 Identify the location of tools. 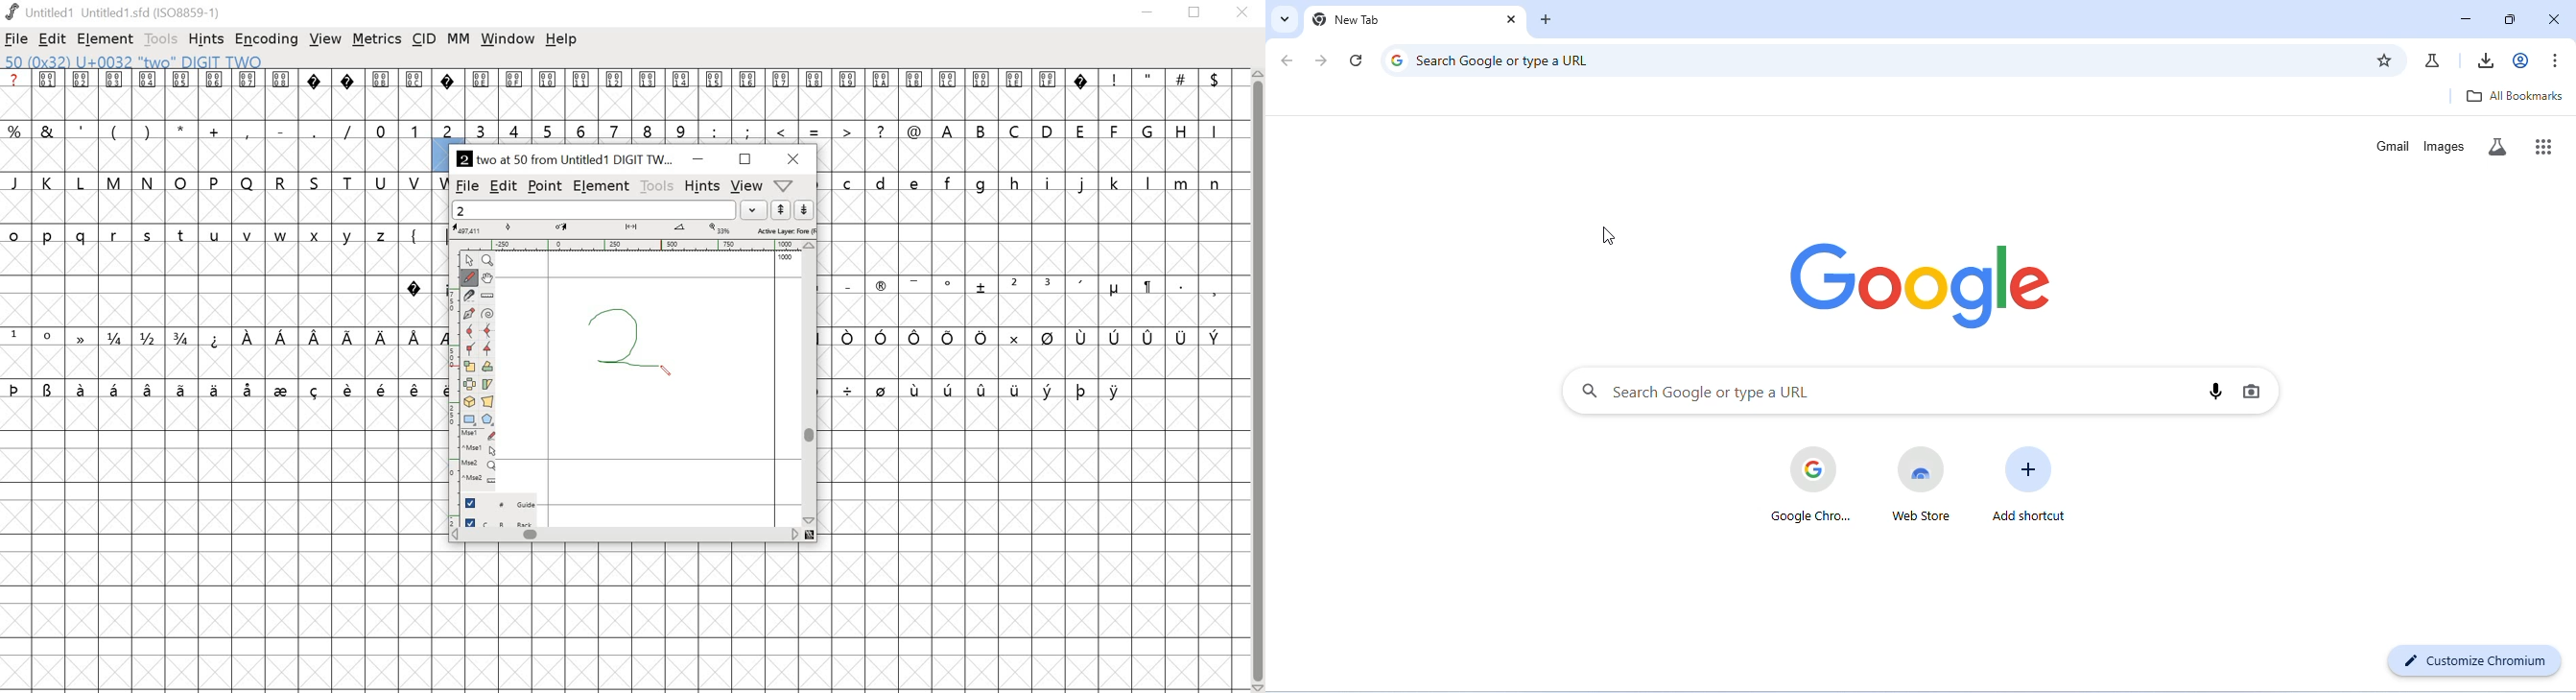
(161, 39).